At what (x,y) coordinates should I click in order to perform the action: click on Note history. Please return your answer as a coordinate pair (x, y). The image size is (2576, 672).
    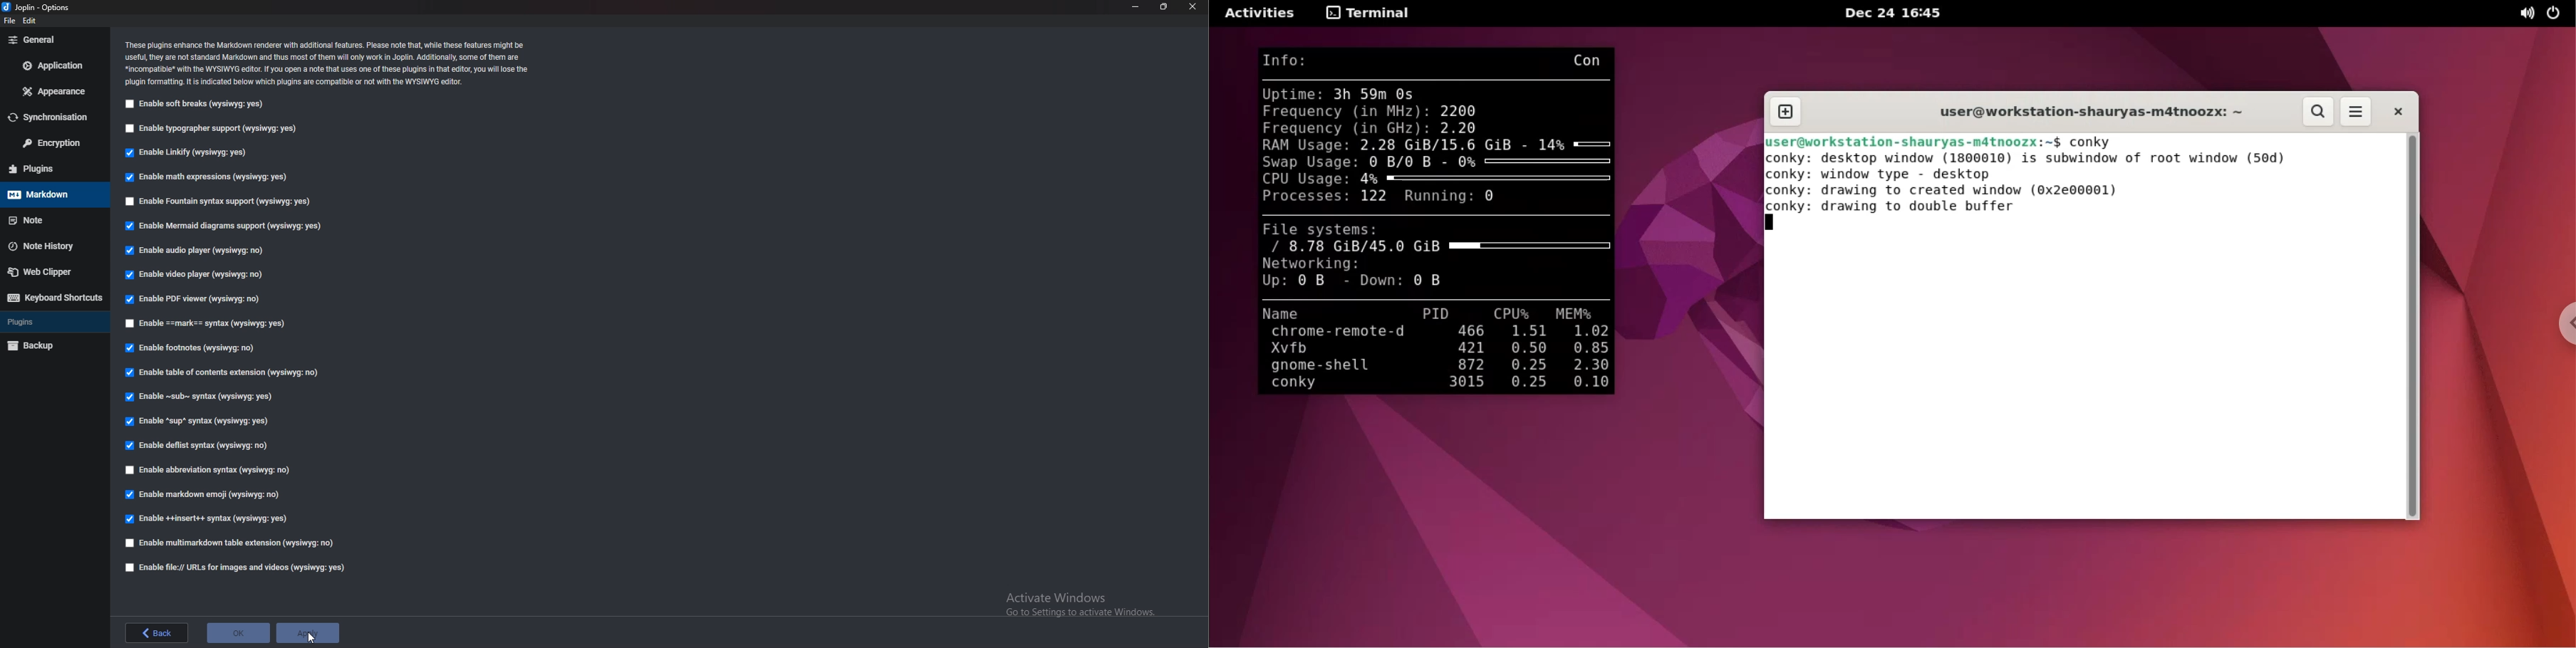
    Looking at the image, I should click on (52, 245).